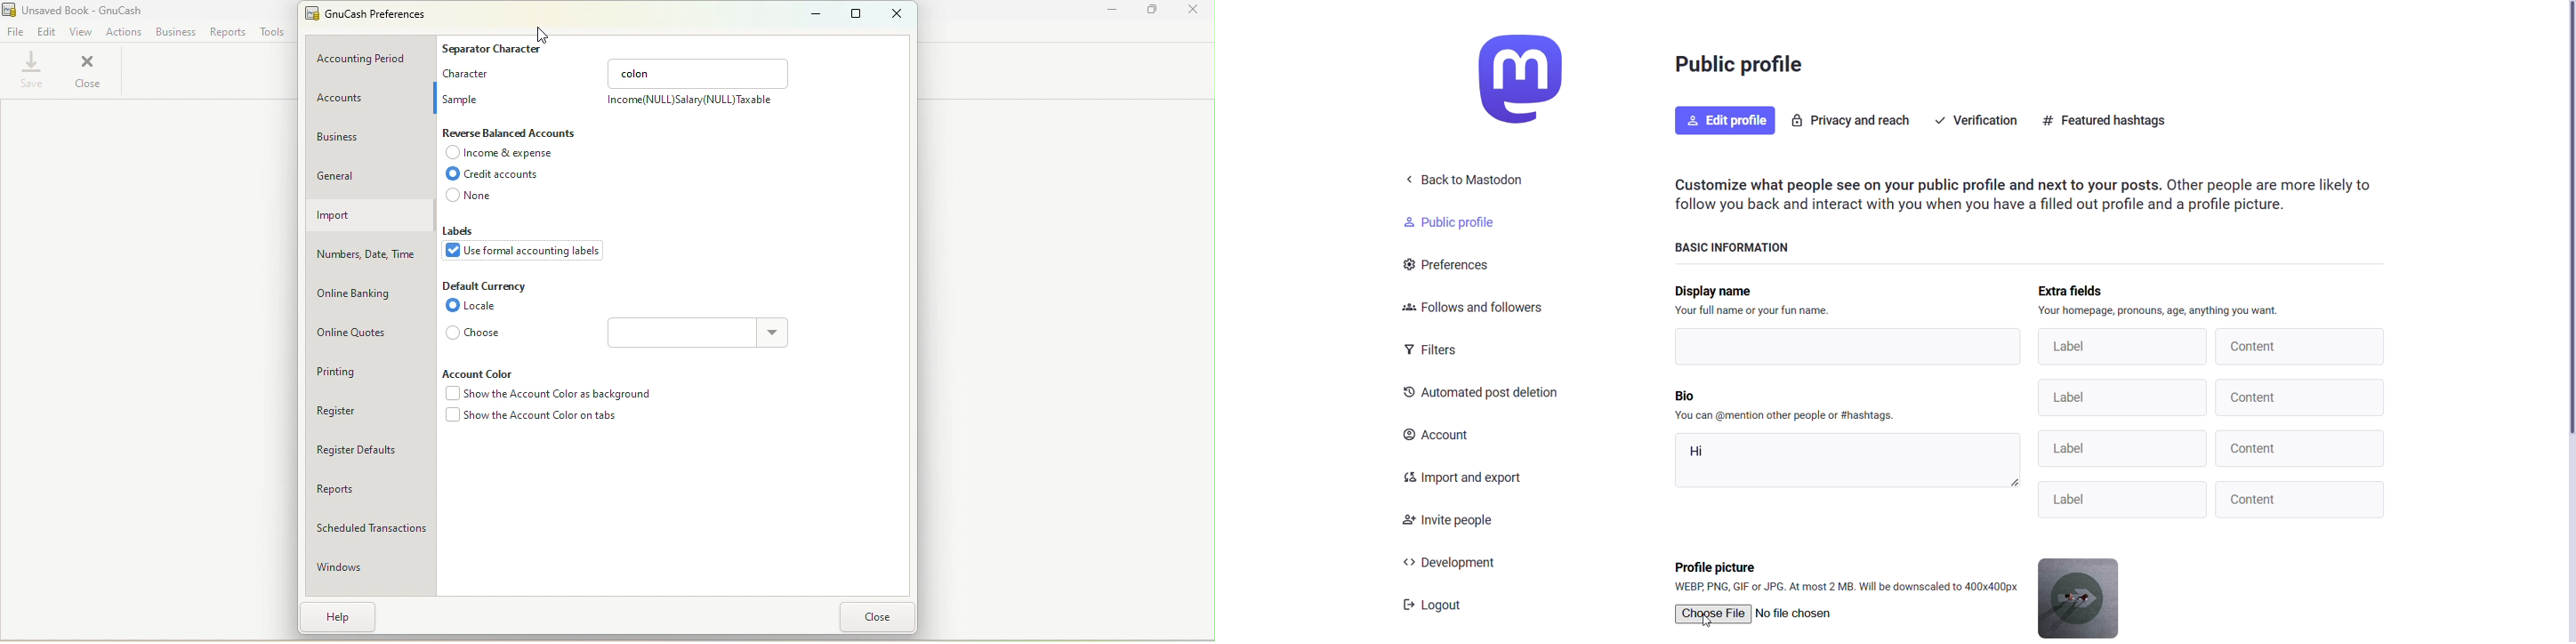 This screenshot has height=644, width=2576. What do you see at coordinates (1686, 393) in the screenshot?
I see `bio` at bounding box center [1686, 393].